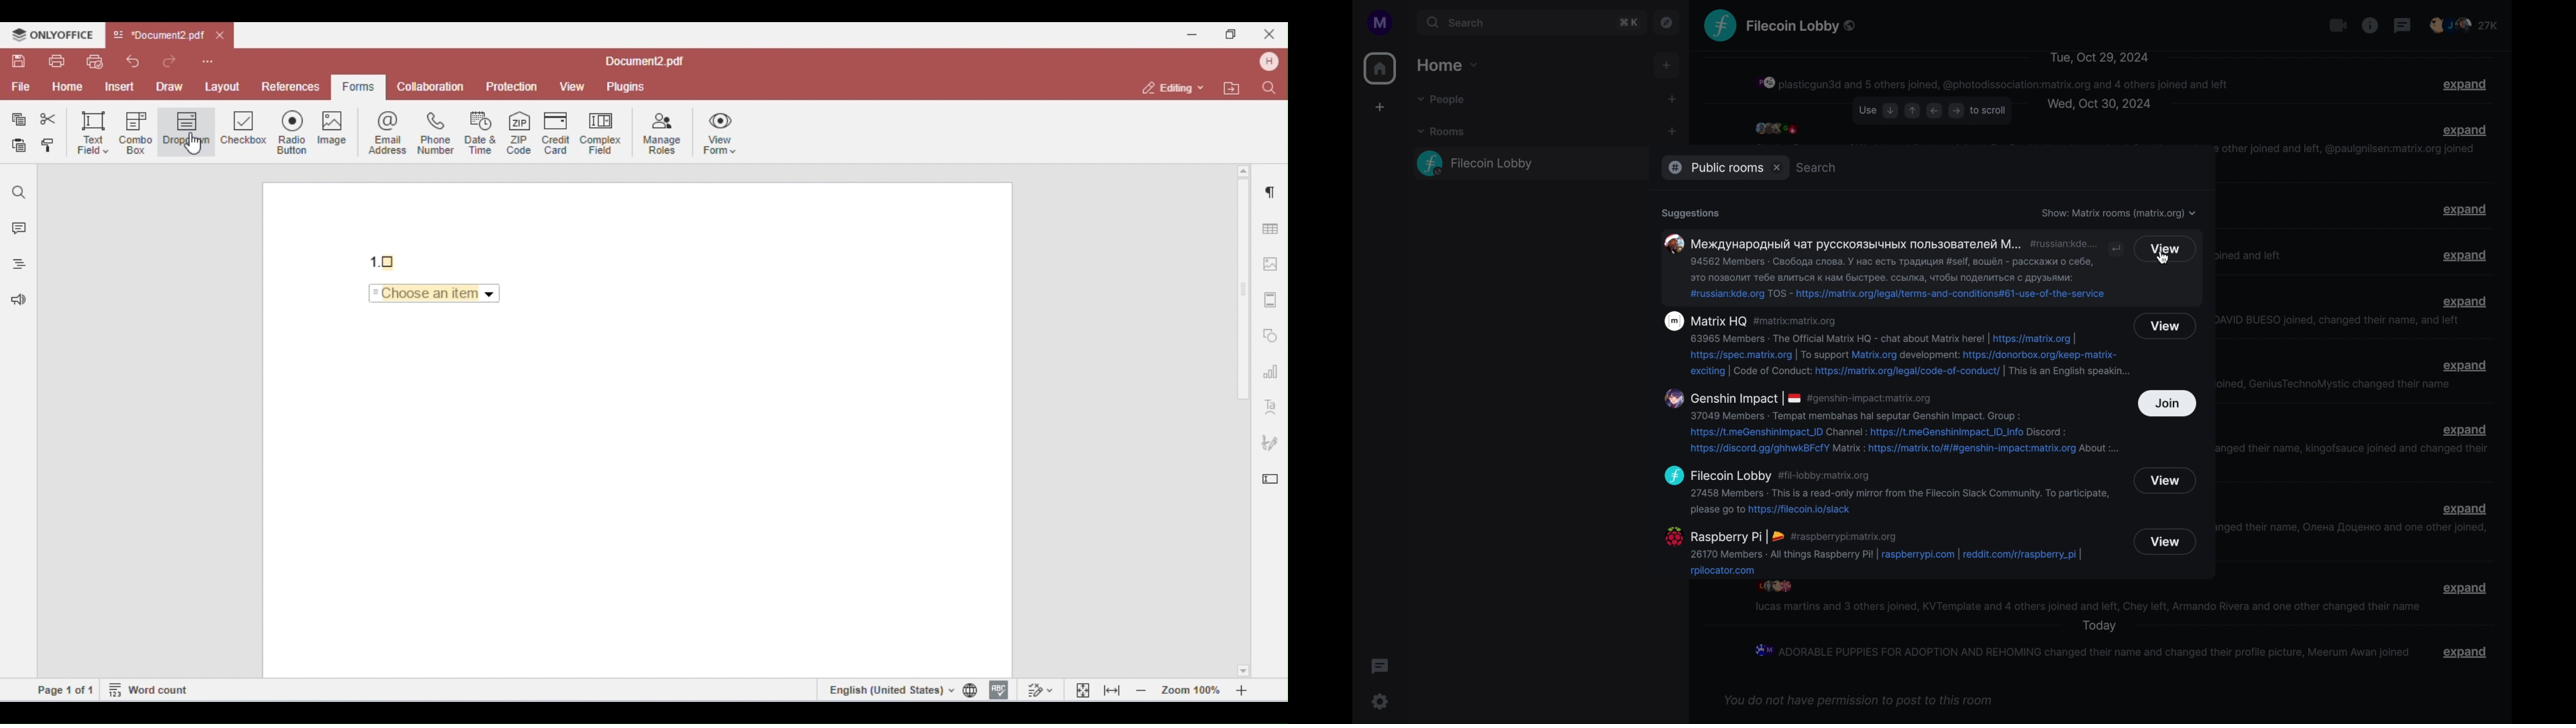 The height and width of the screenshot is (728, 2576). I want to click on ADORABLE PUPPIES FOR ADOPTION AND REHOMING changed their name and changed their profile picture, Meerum Awan joined, so click(2080, 650).